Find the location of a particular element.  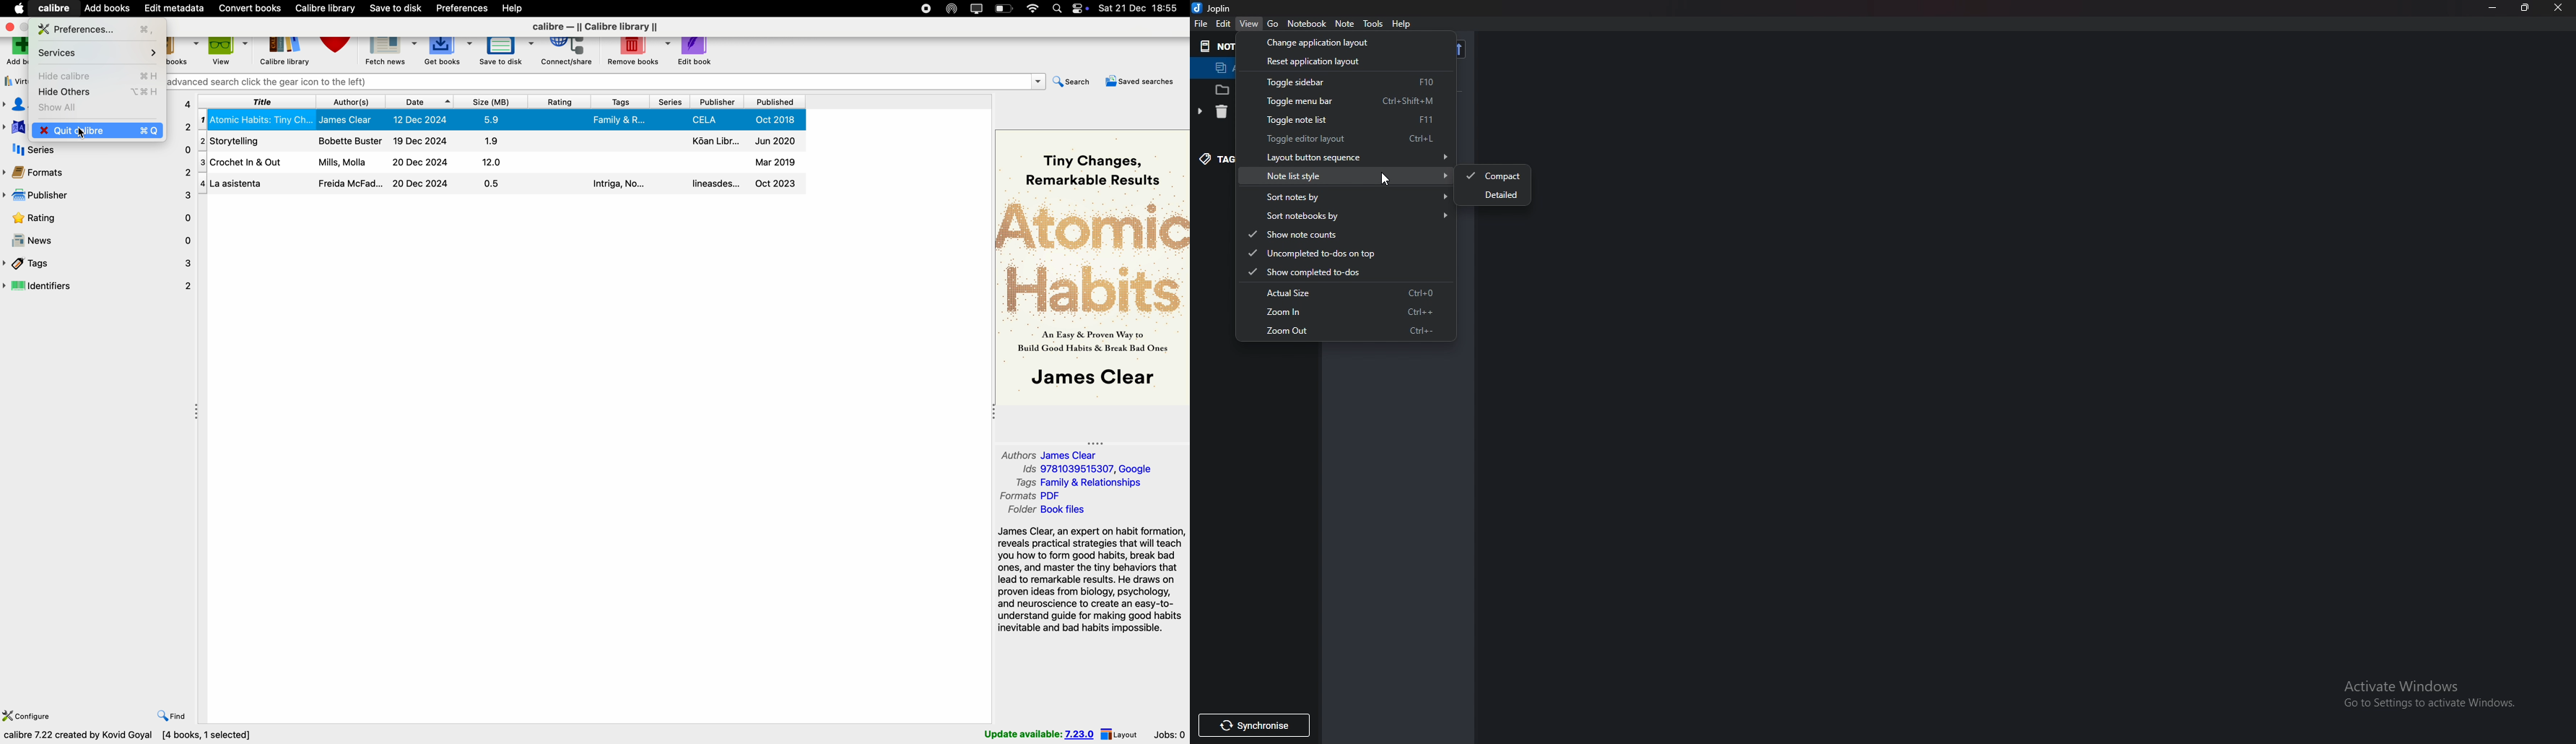

view is located at coordinates (1252, 22).